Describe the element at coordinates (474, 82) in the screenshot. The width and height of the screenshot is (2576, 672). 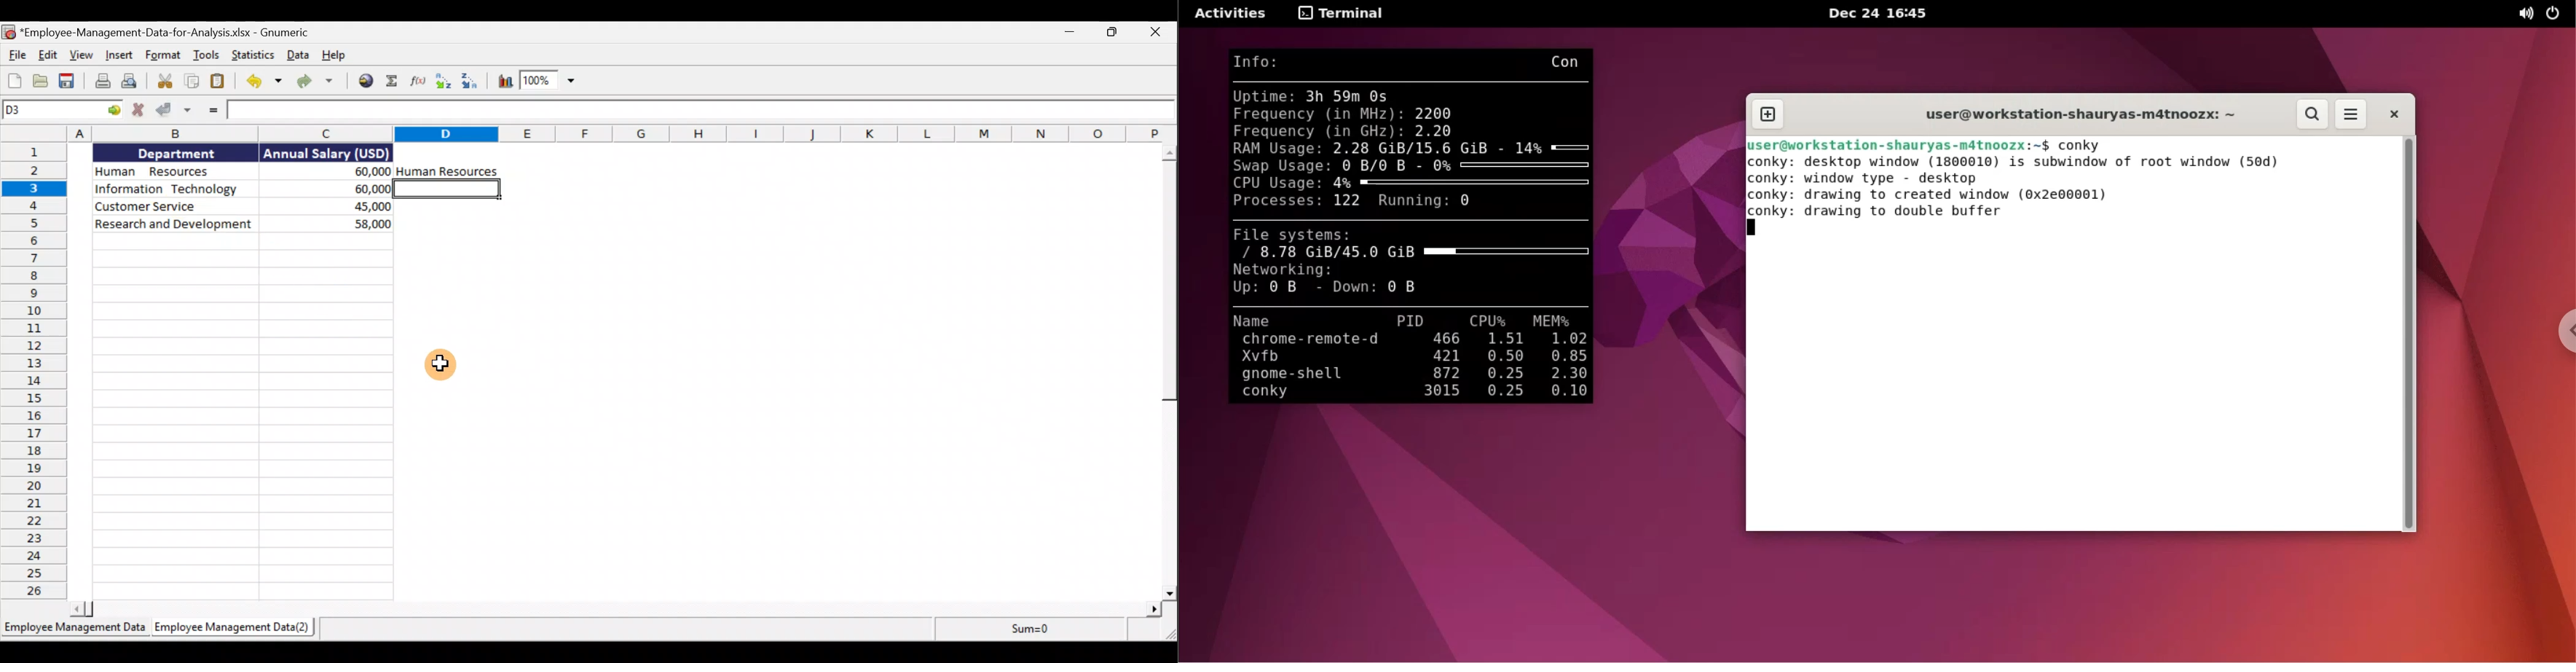
I see `Sort descending` at that location.